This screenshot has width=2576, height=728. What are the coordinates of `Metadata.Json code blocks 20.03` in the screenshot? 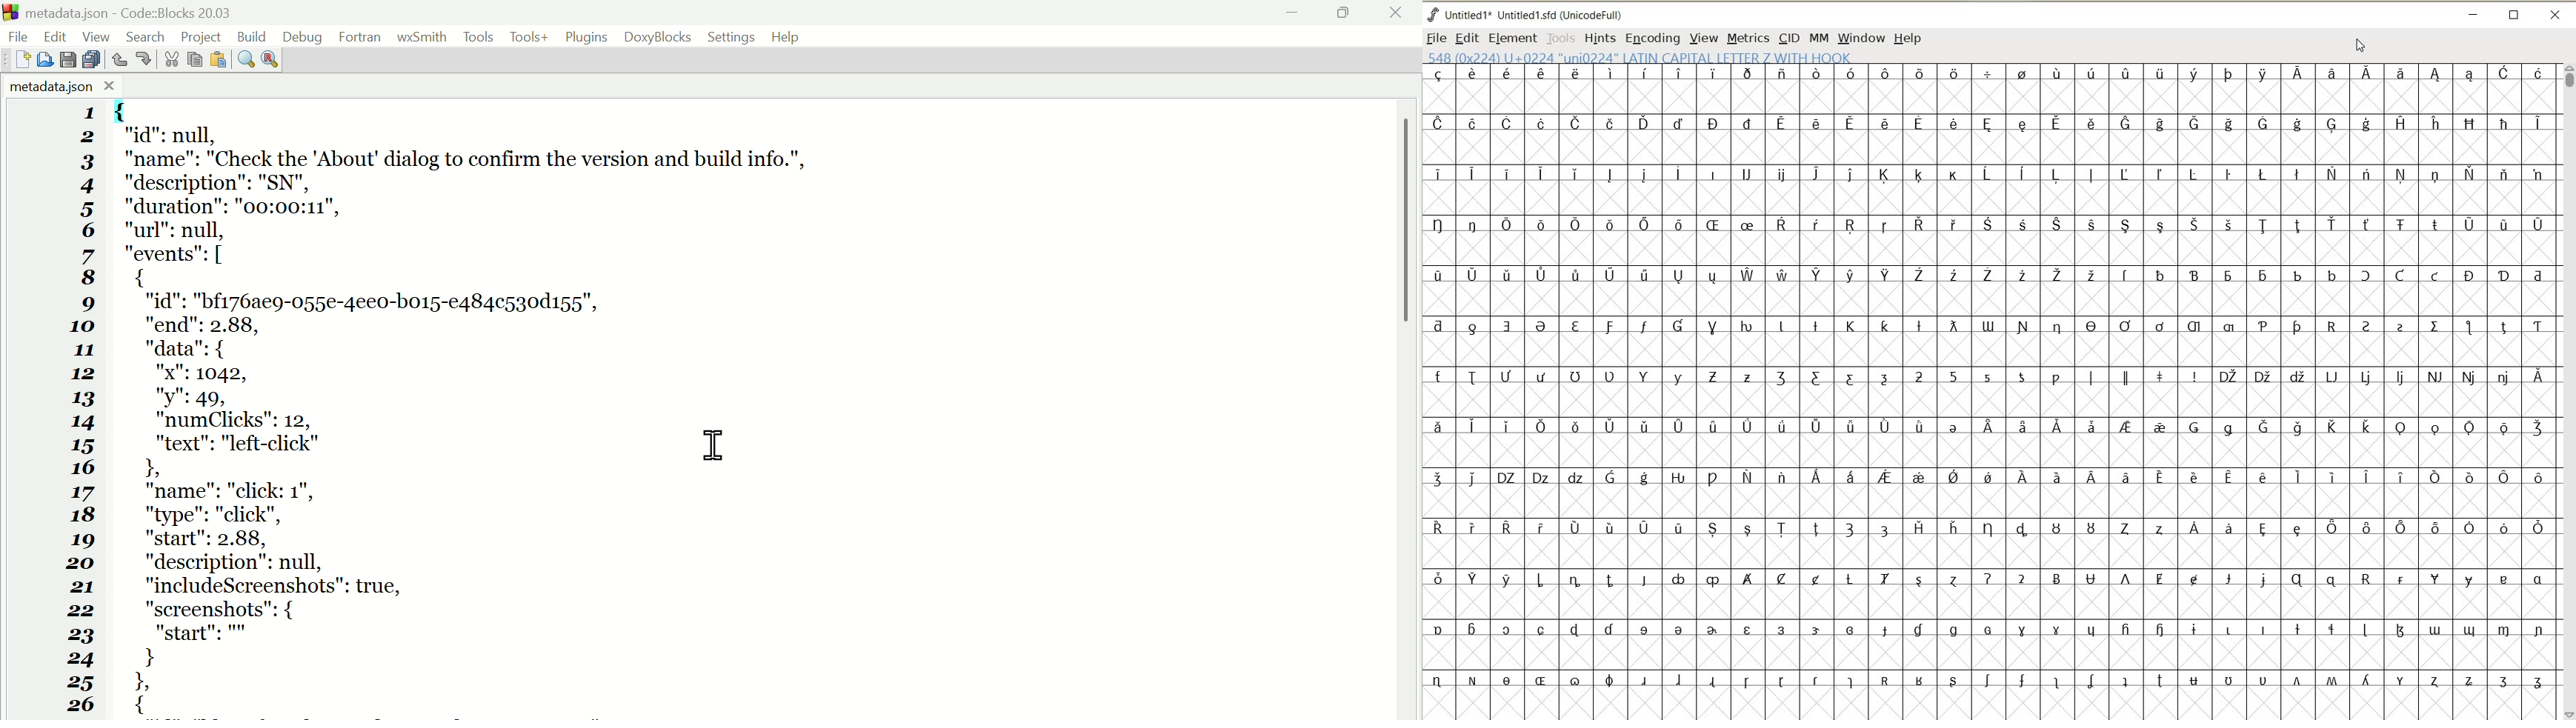 It's located at (125, 13).